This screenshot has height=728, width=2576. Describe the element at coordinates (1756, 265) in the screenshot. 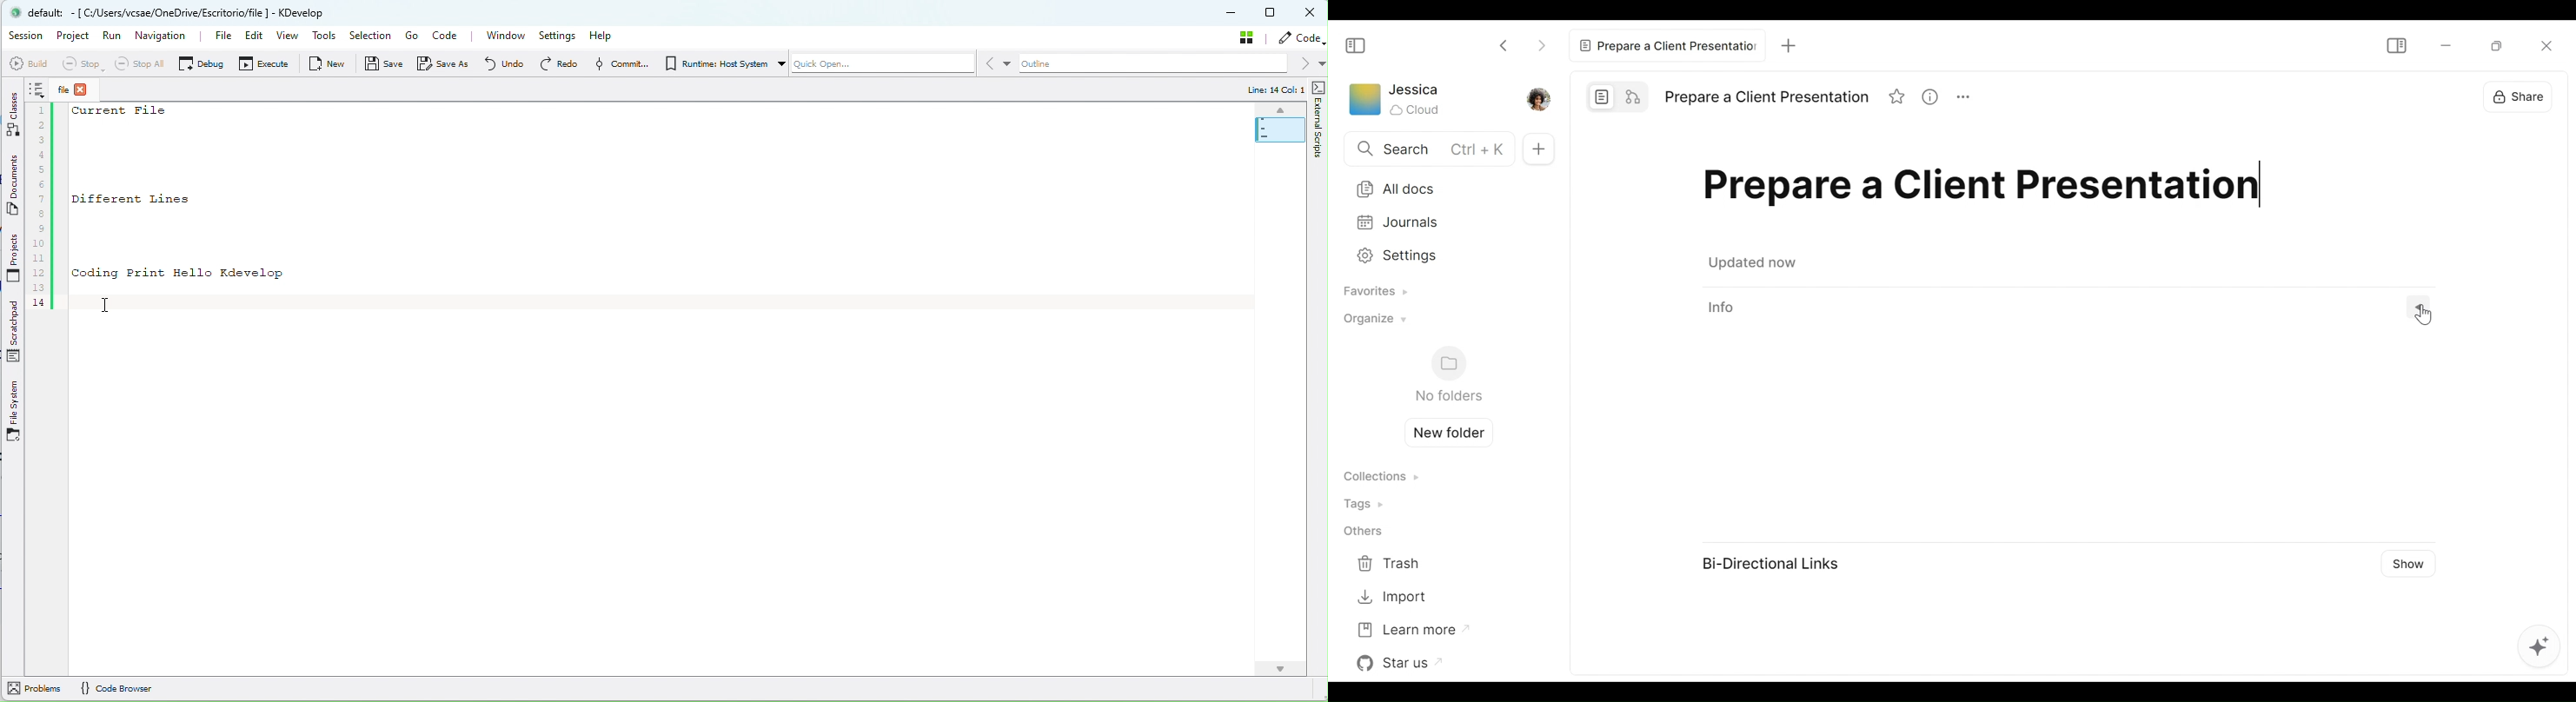

I see `Updated now` at that location.